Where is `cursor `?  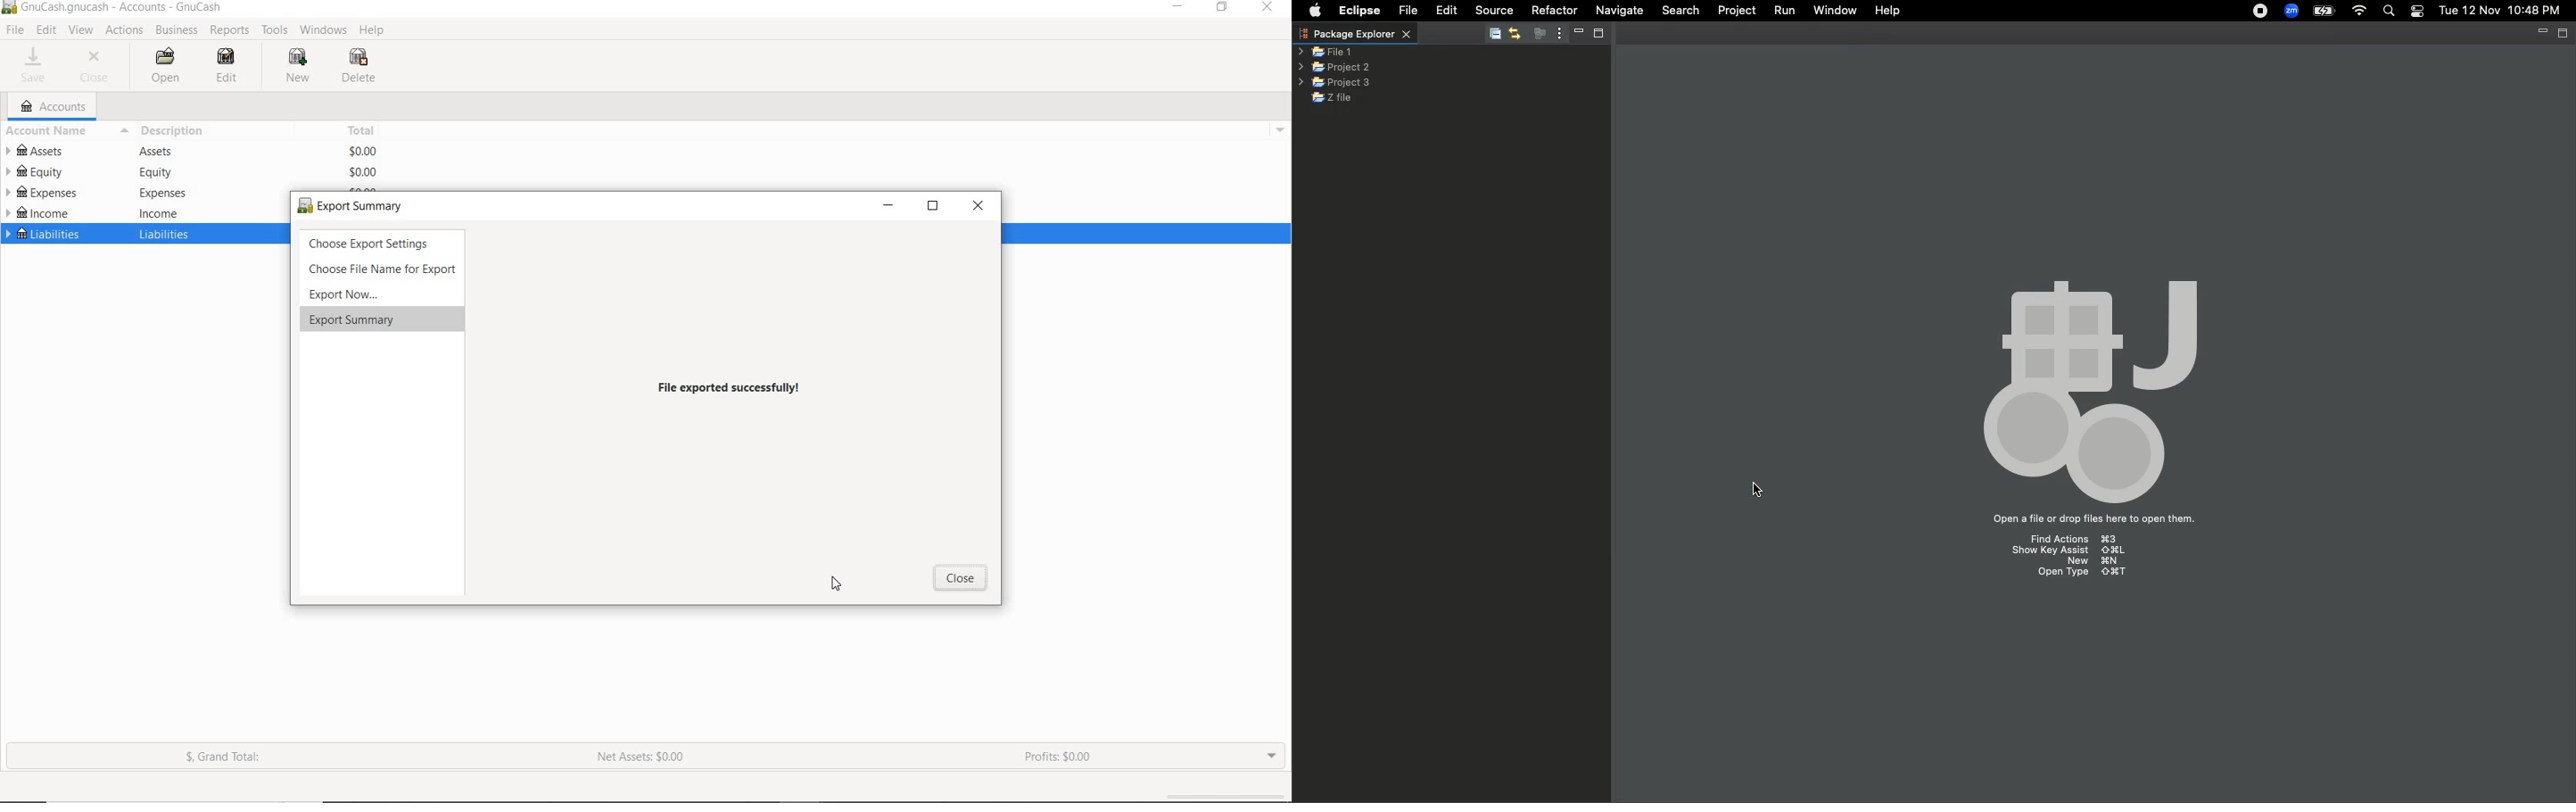
cursor  is located at coordinates (1758, 489).